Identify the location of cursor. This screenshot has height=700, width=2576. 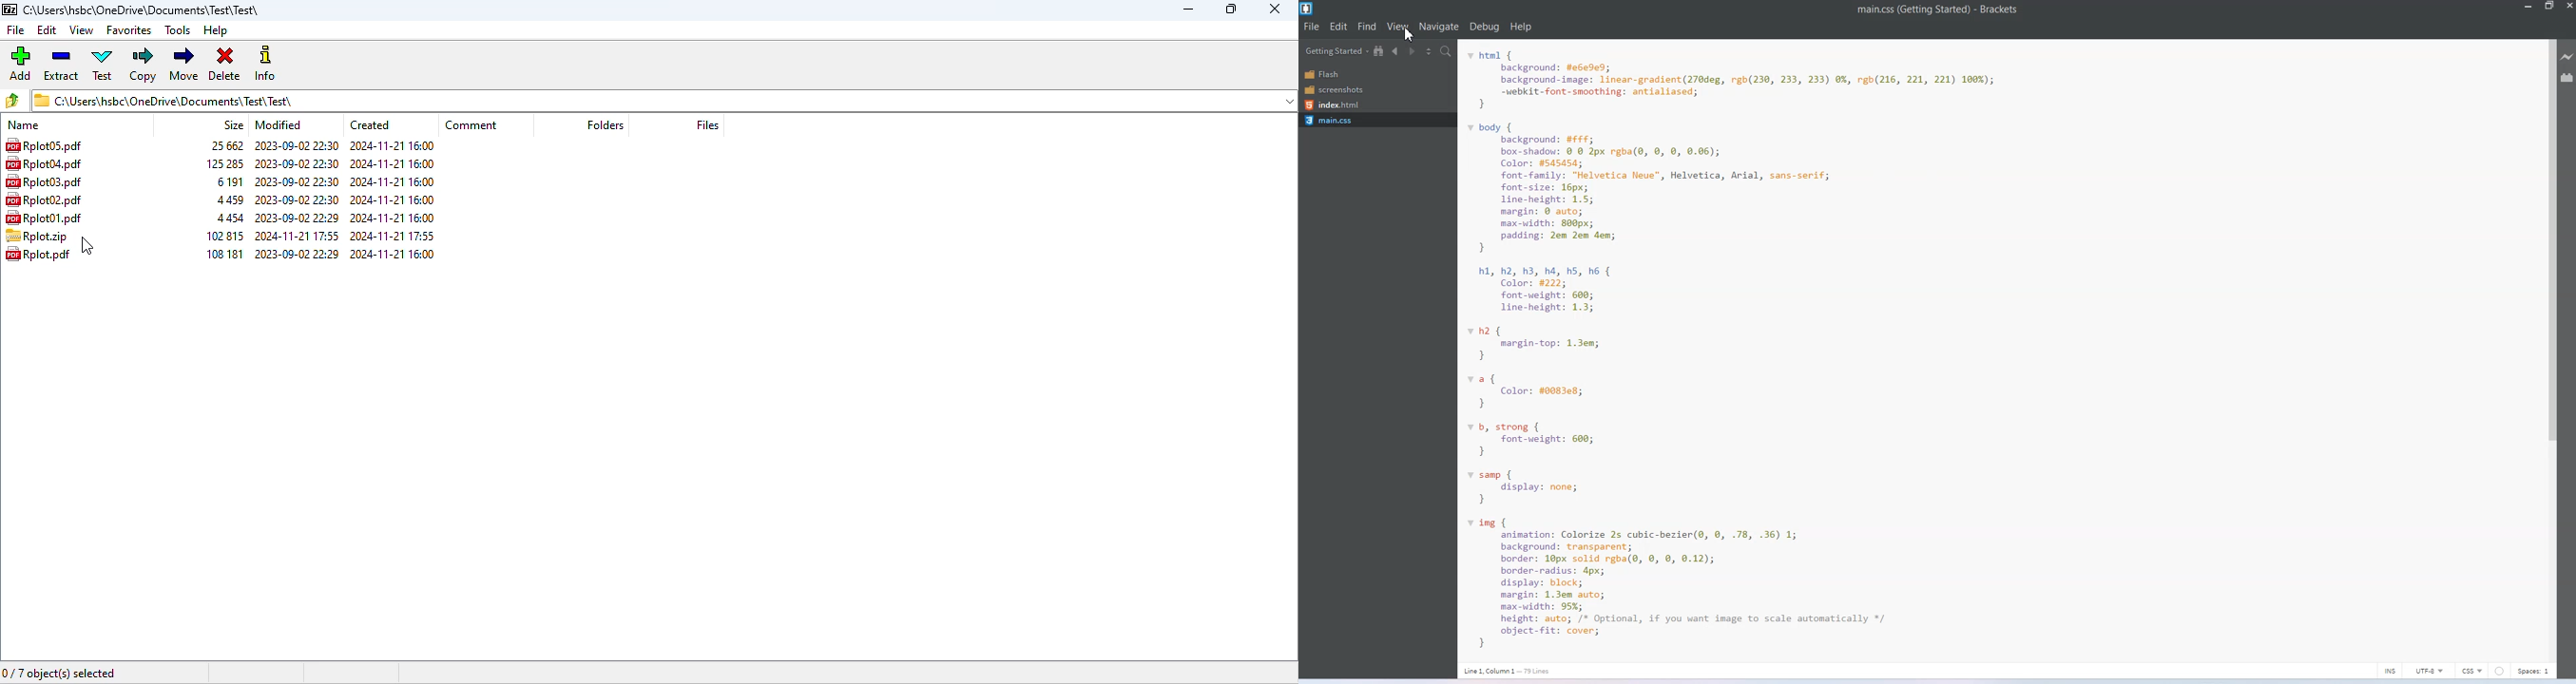
(87, 245).